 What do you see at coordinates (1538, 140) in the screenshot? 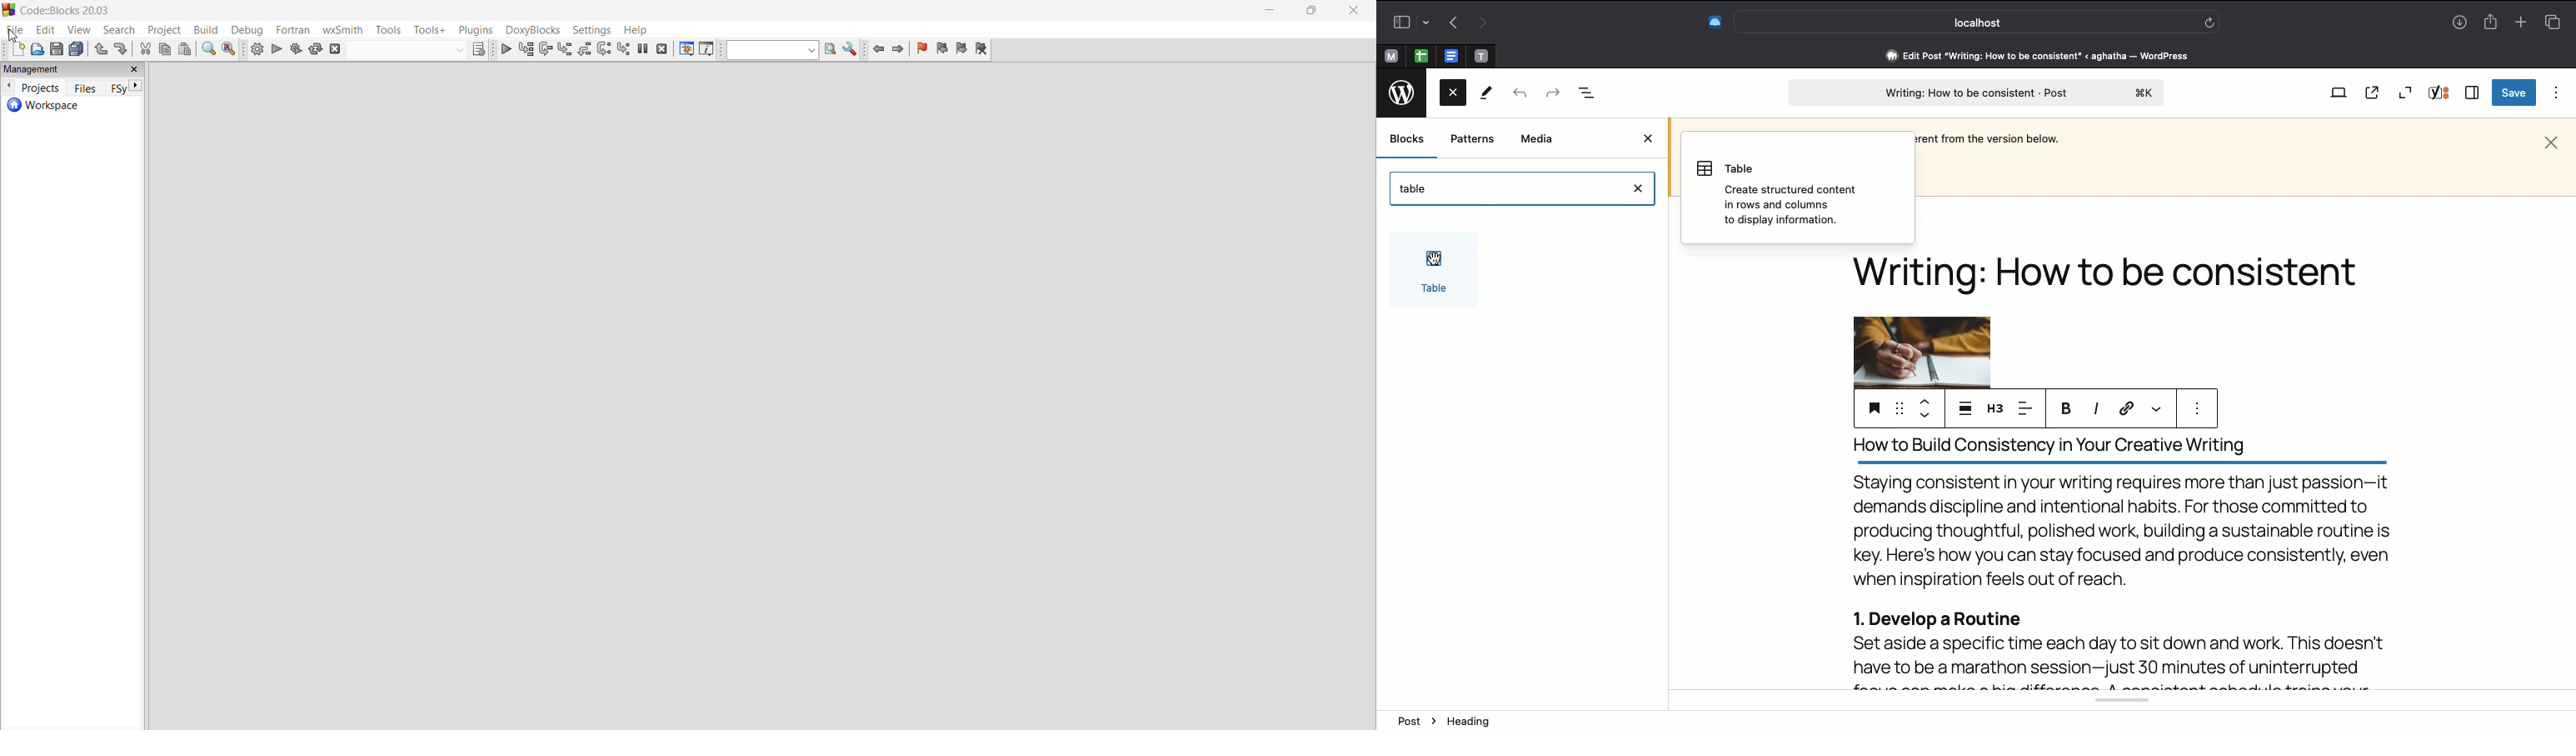
I see `Media` at bounding box center [1538, 140].